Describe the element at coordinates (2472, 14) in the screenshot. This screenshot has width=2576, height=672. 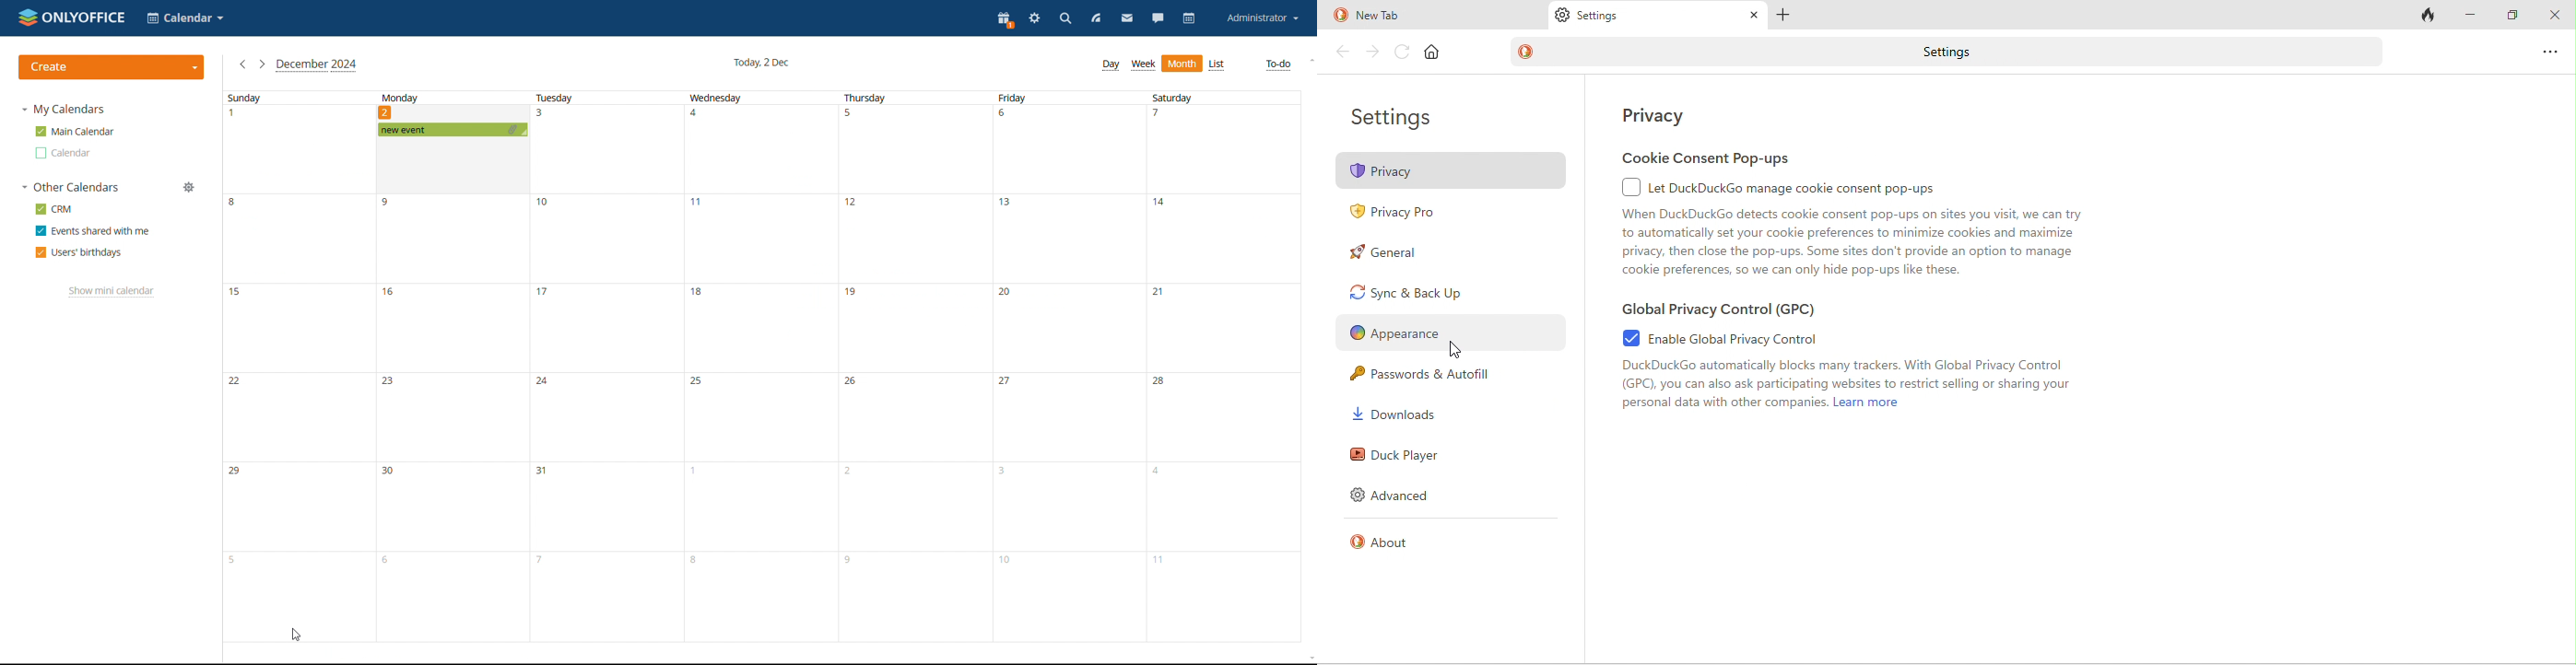
I see `minimize` at that location.